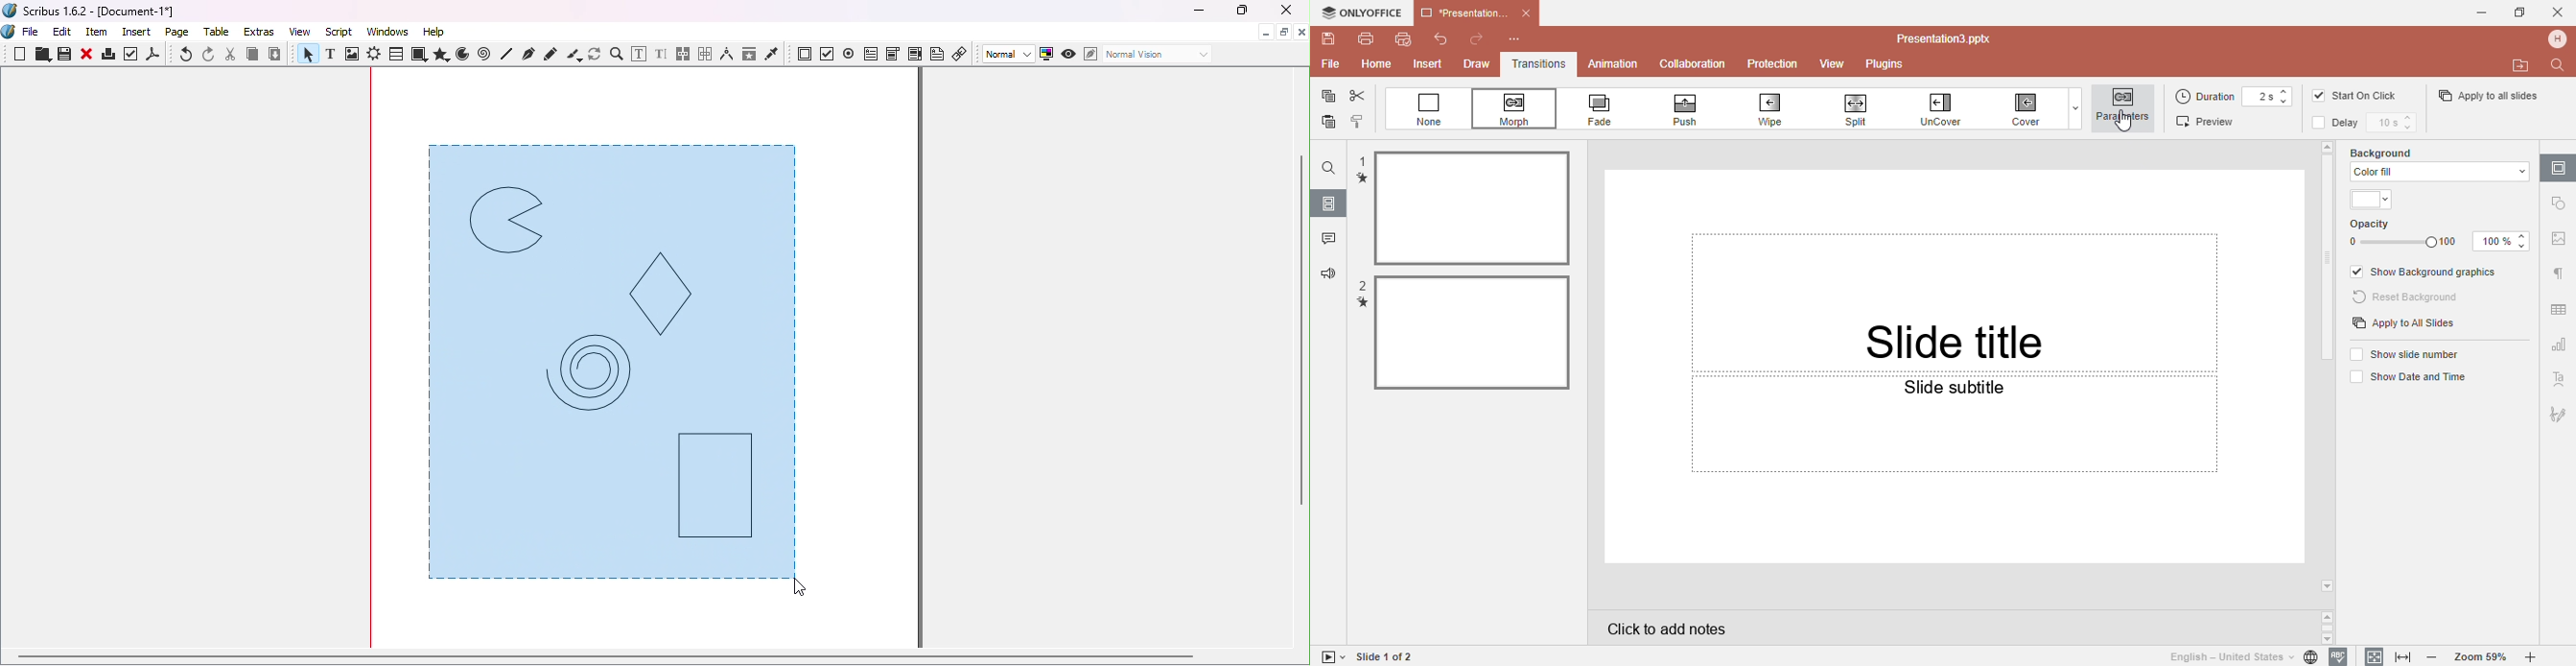  I want to click on selected file 1, so click(1471, 209).